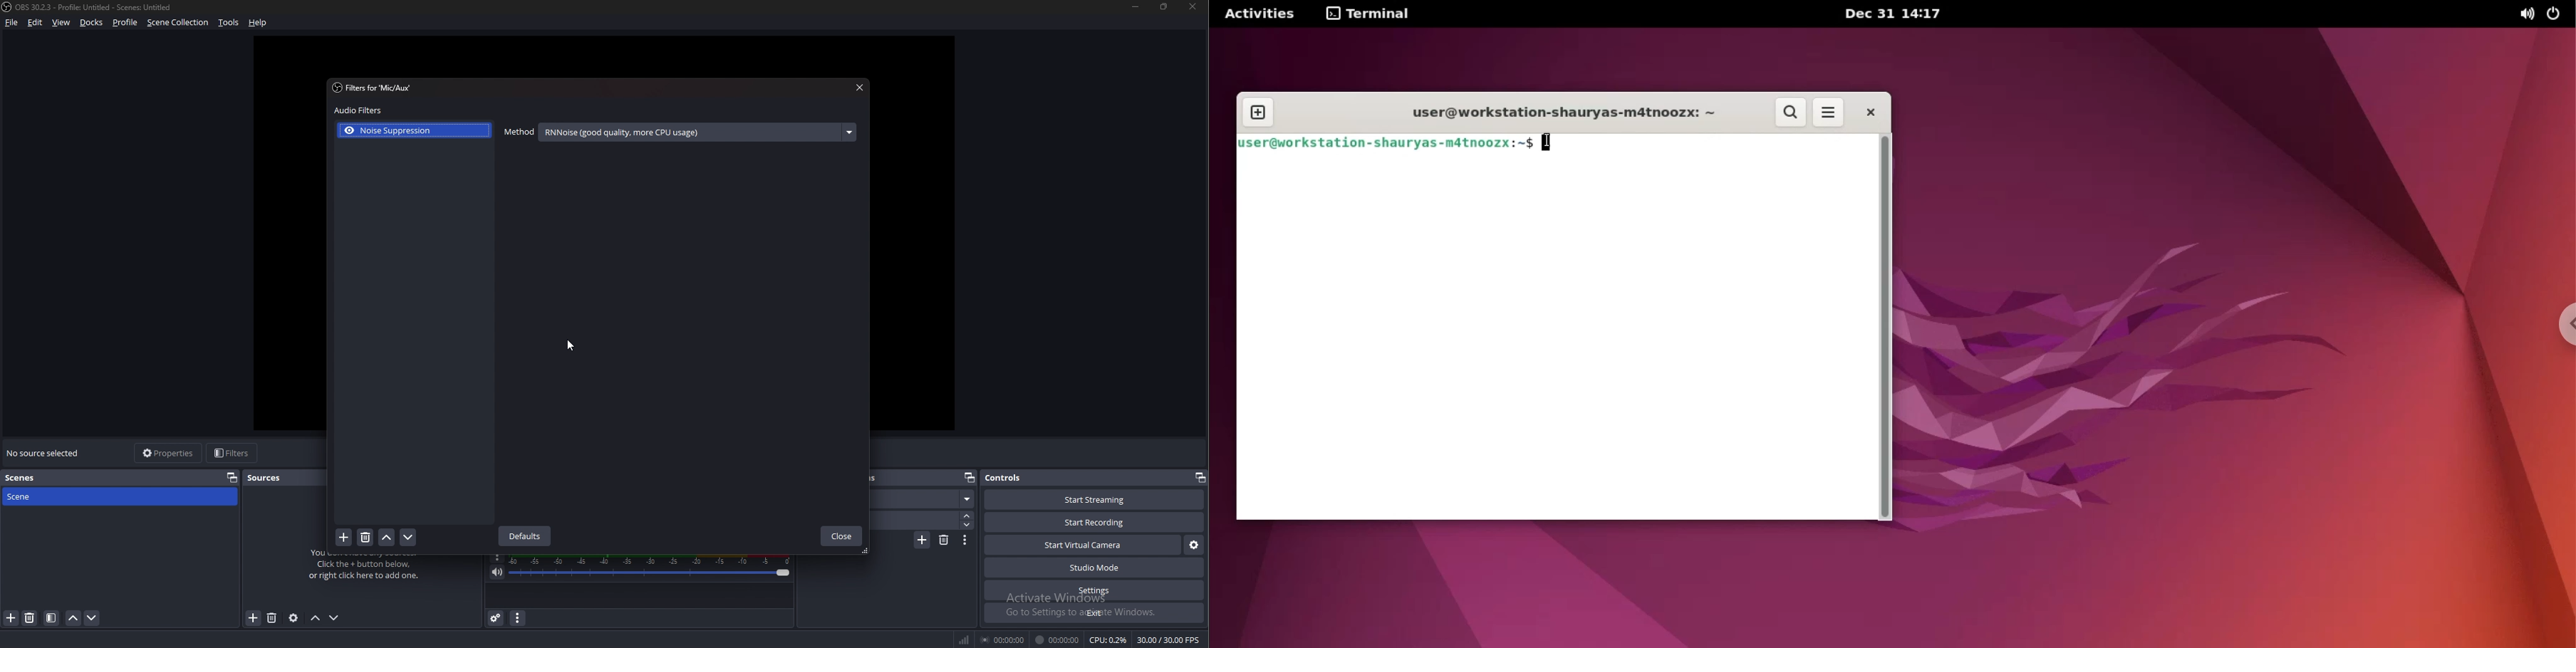  Describe the element at coordinates (179, 22) in the screenshot. I see `scene collection` at that location.